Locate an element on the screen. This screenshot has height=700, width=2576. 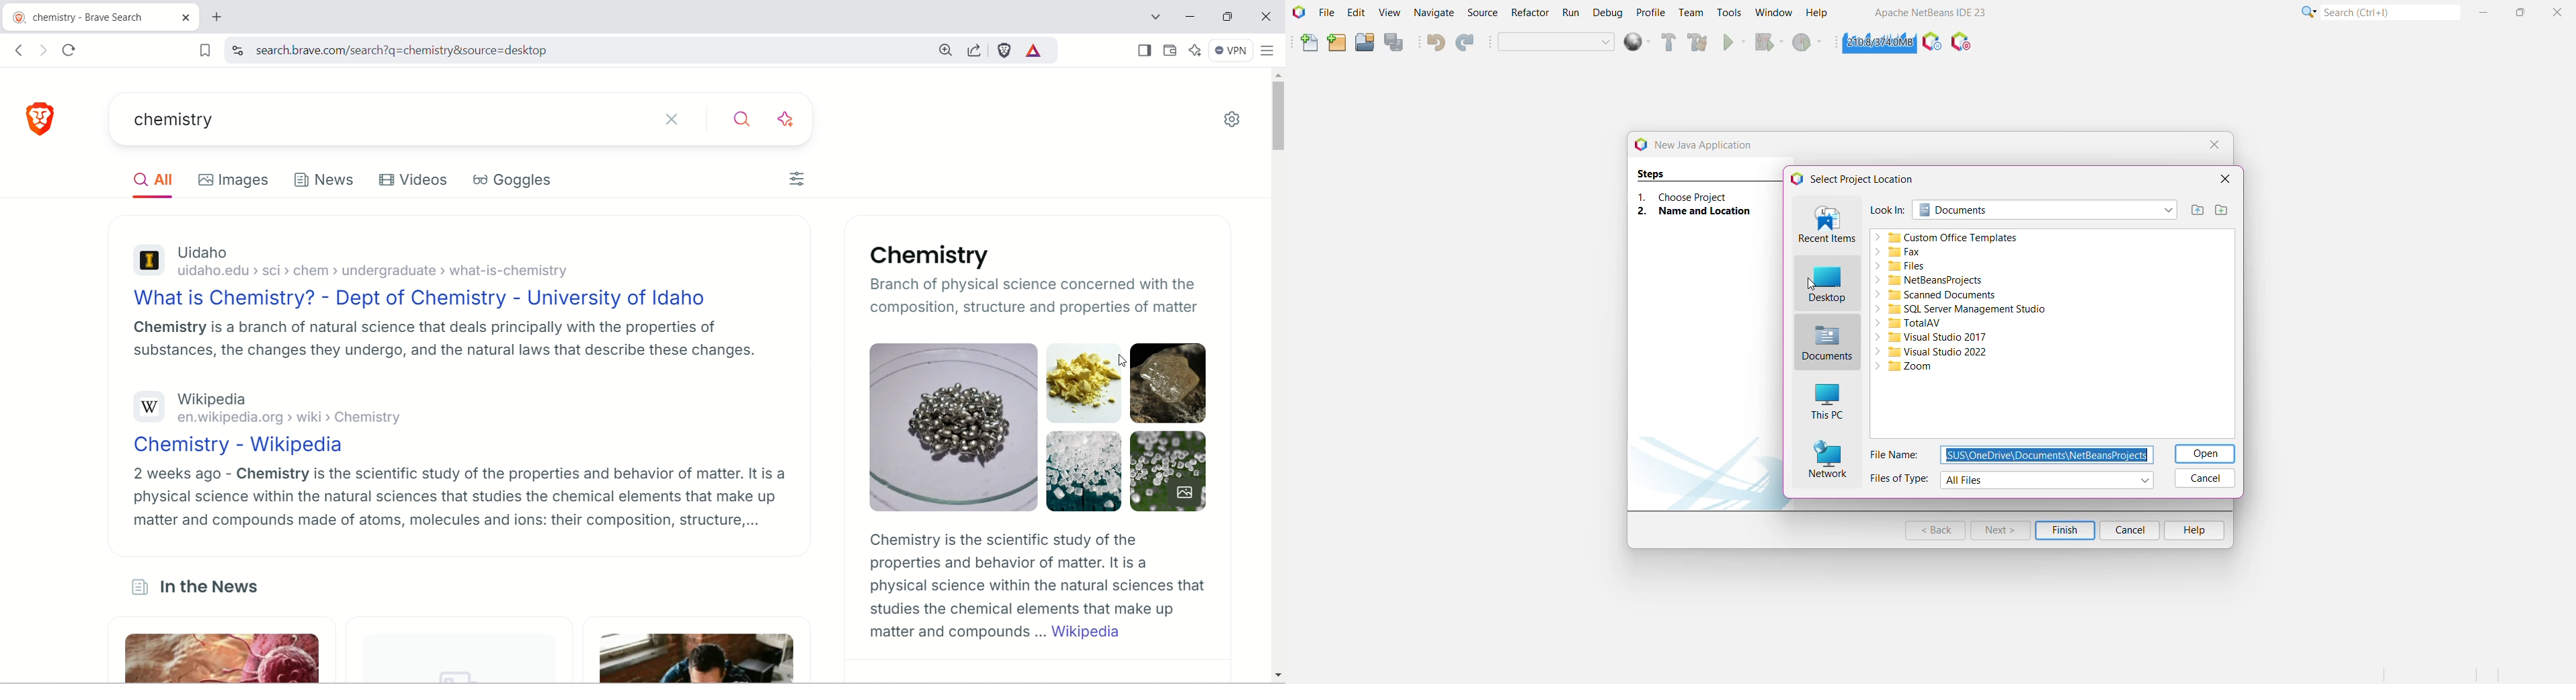
Save All is located at coordinates (1396, 43).